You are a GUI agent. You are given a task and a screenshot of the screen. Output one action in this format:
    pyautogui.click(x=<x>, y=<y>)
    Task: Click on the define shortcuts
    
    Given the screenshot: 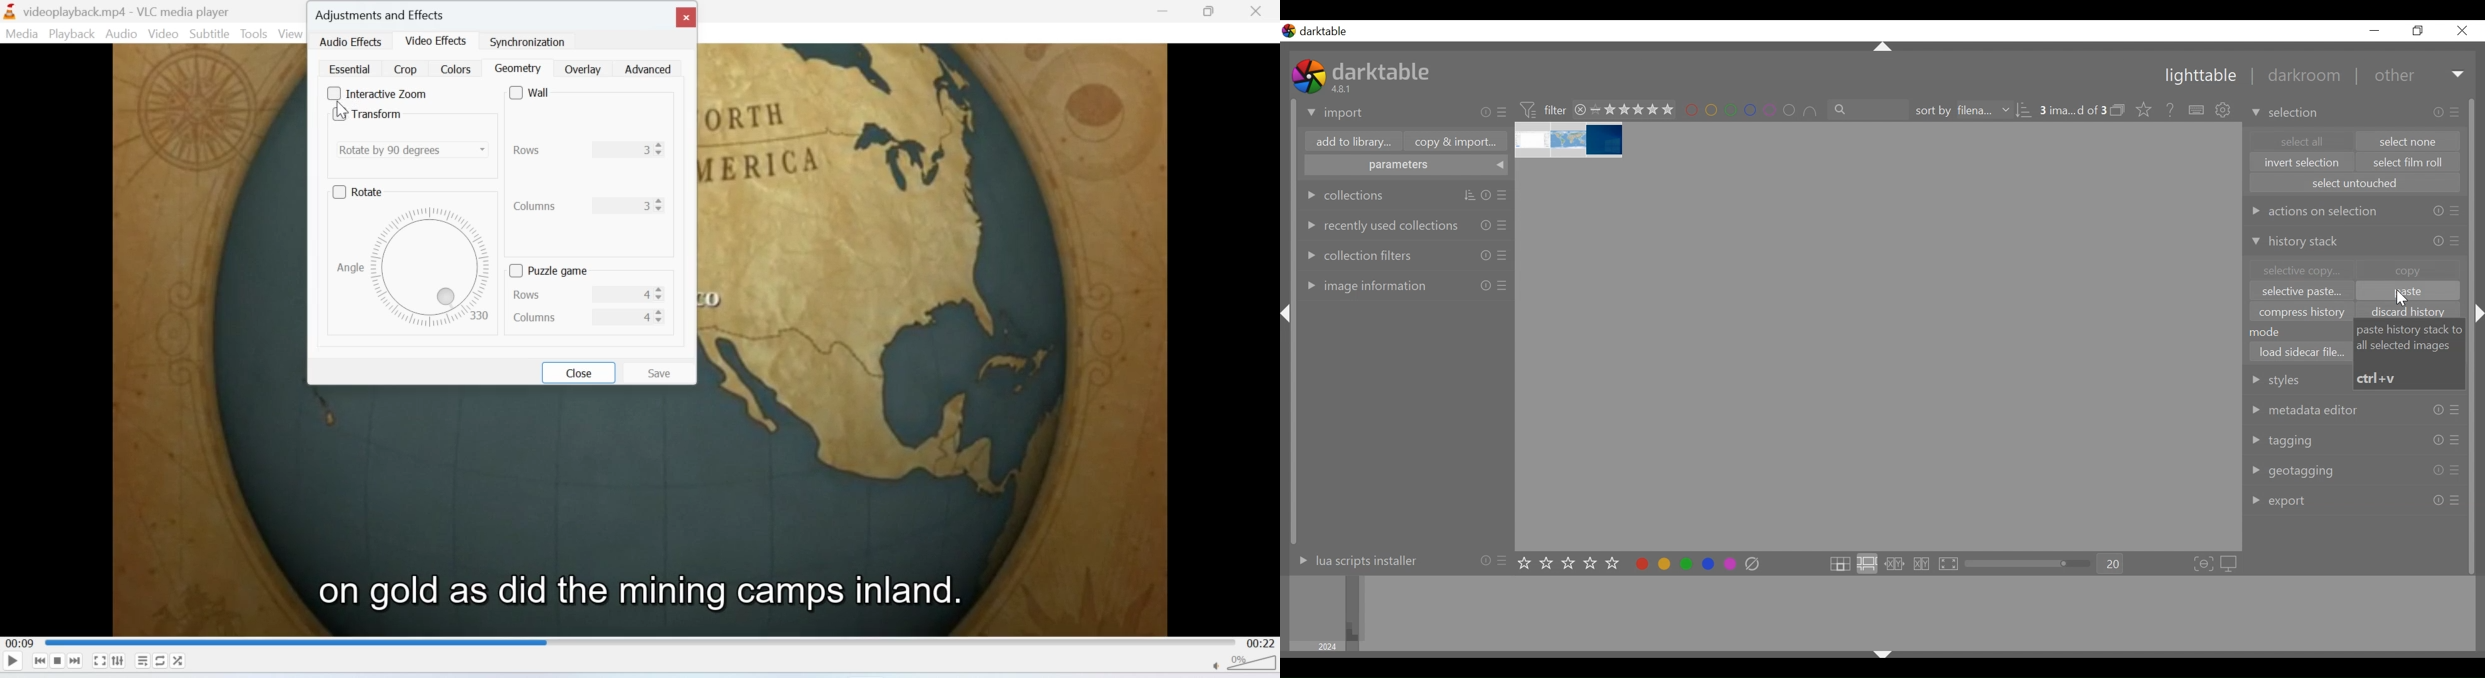 What is the action you would take?
    pyautogui.click(x=2198, y=110)
    